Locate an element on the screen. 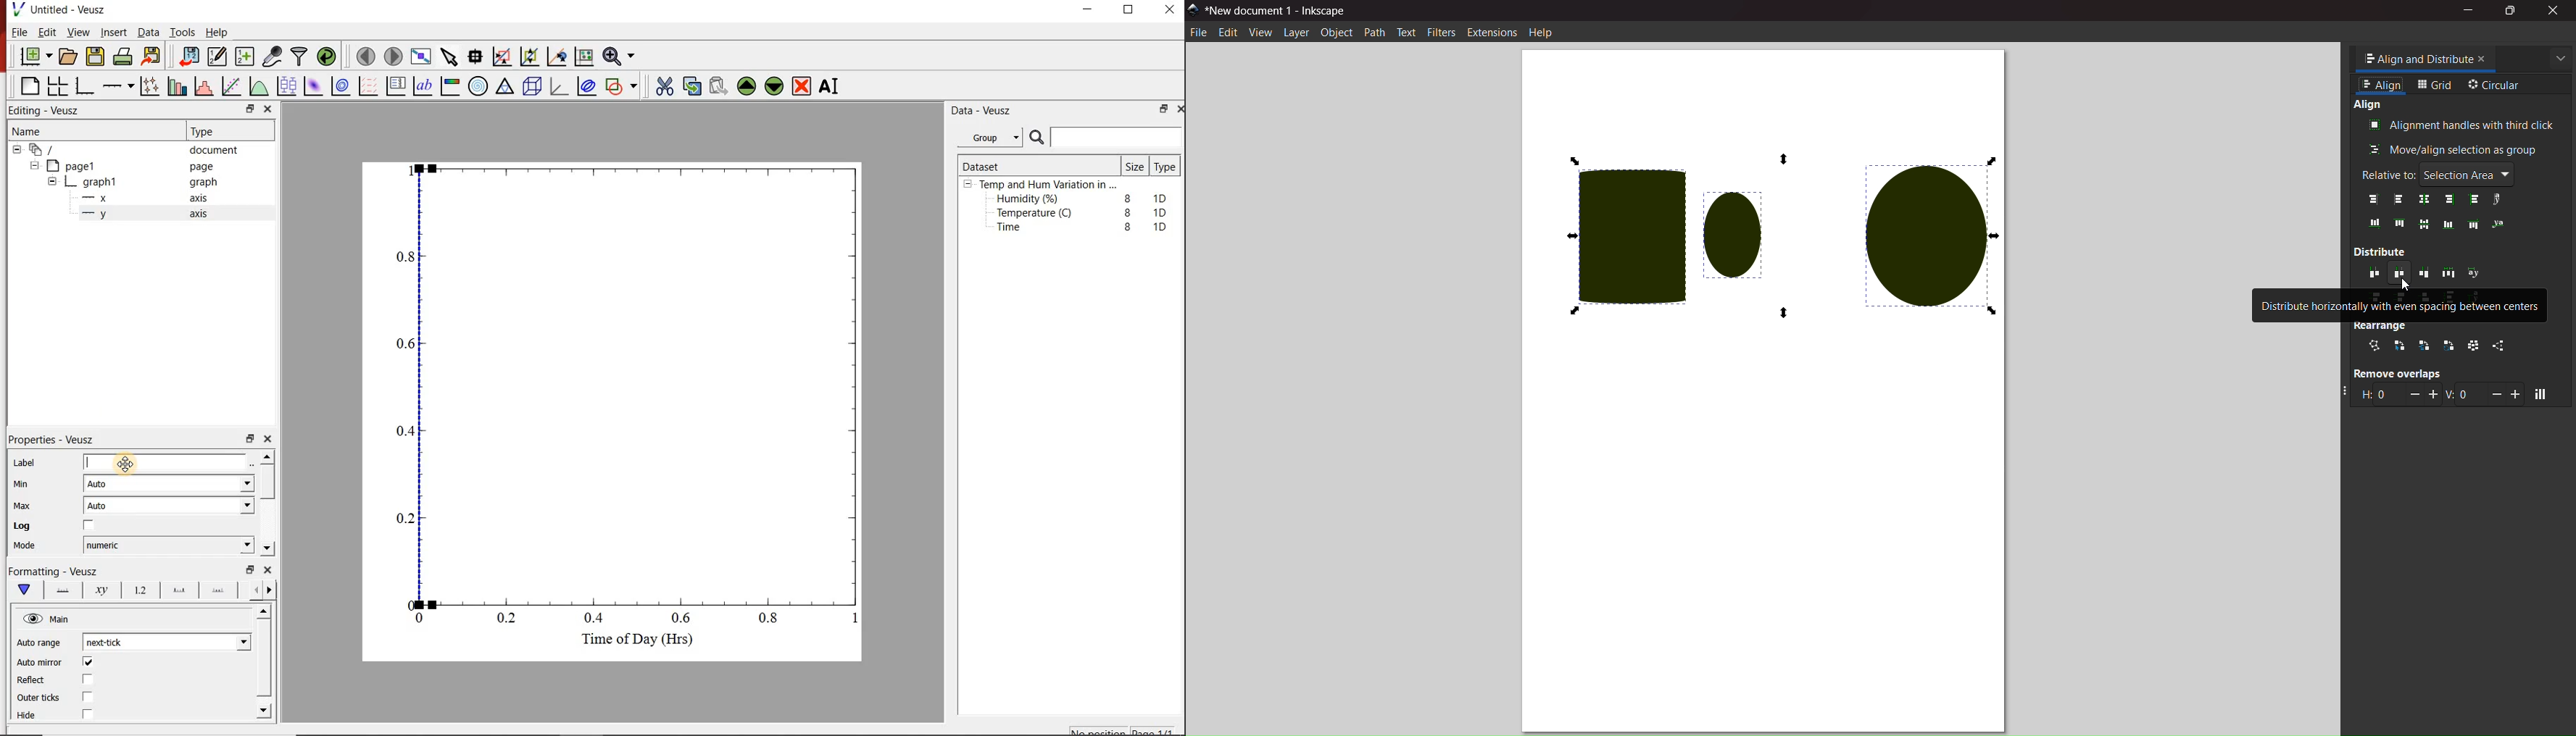 The width and height of the screenshot is (2576, 756). text anchors horizontally is located at coordinates (2502, 200).